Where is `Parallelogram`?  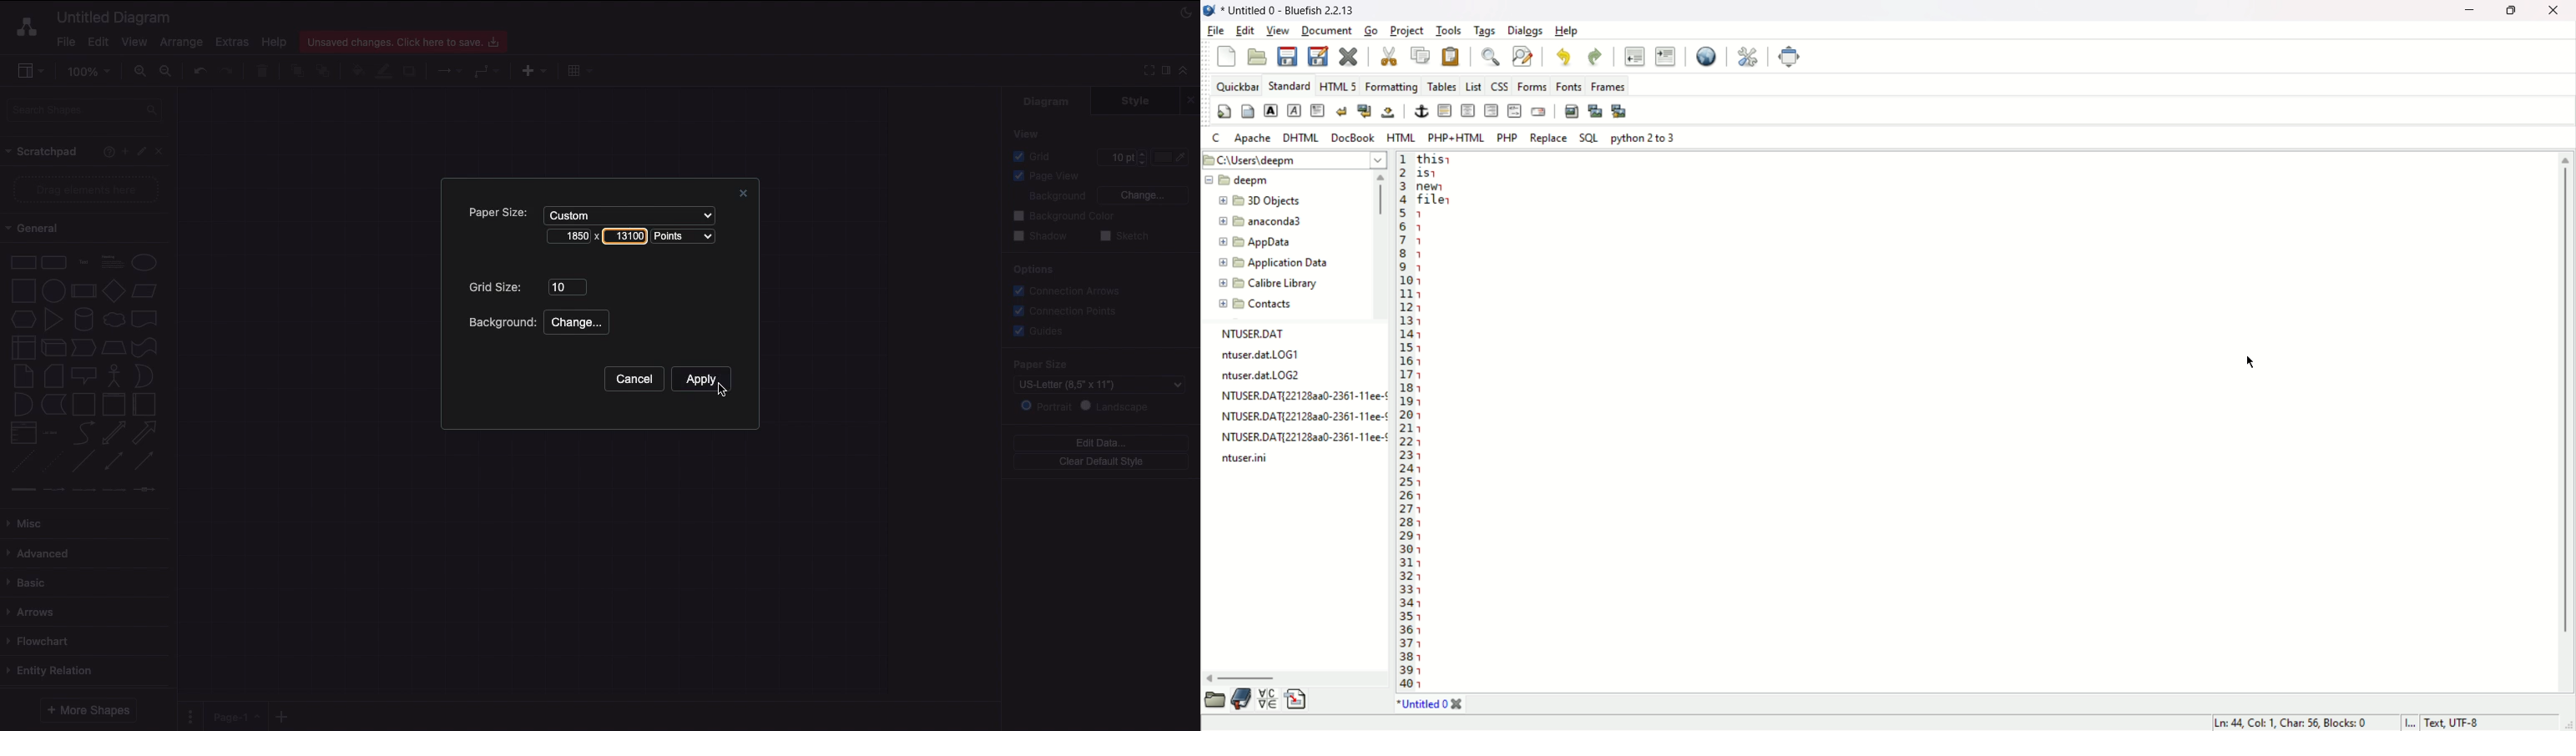 Parallelogram is located at coordinates (145, 291).